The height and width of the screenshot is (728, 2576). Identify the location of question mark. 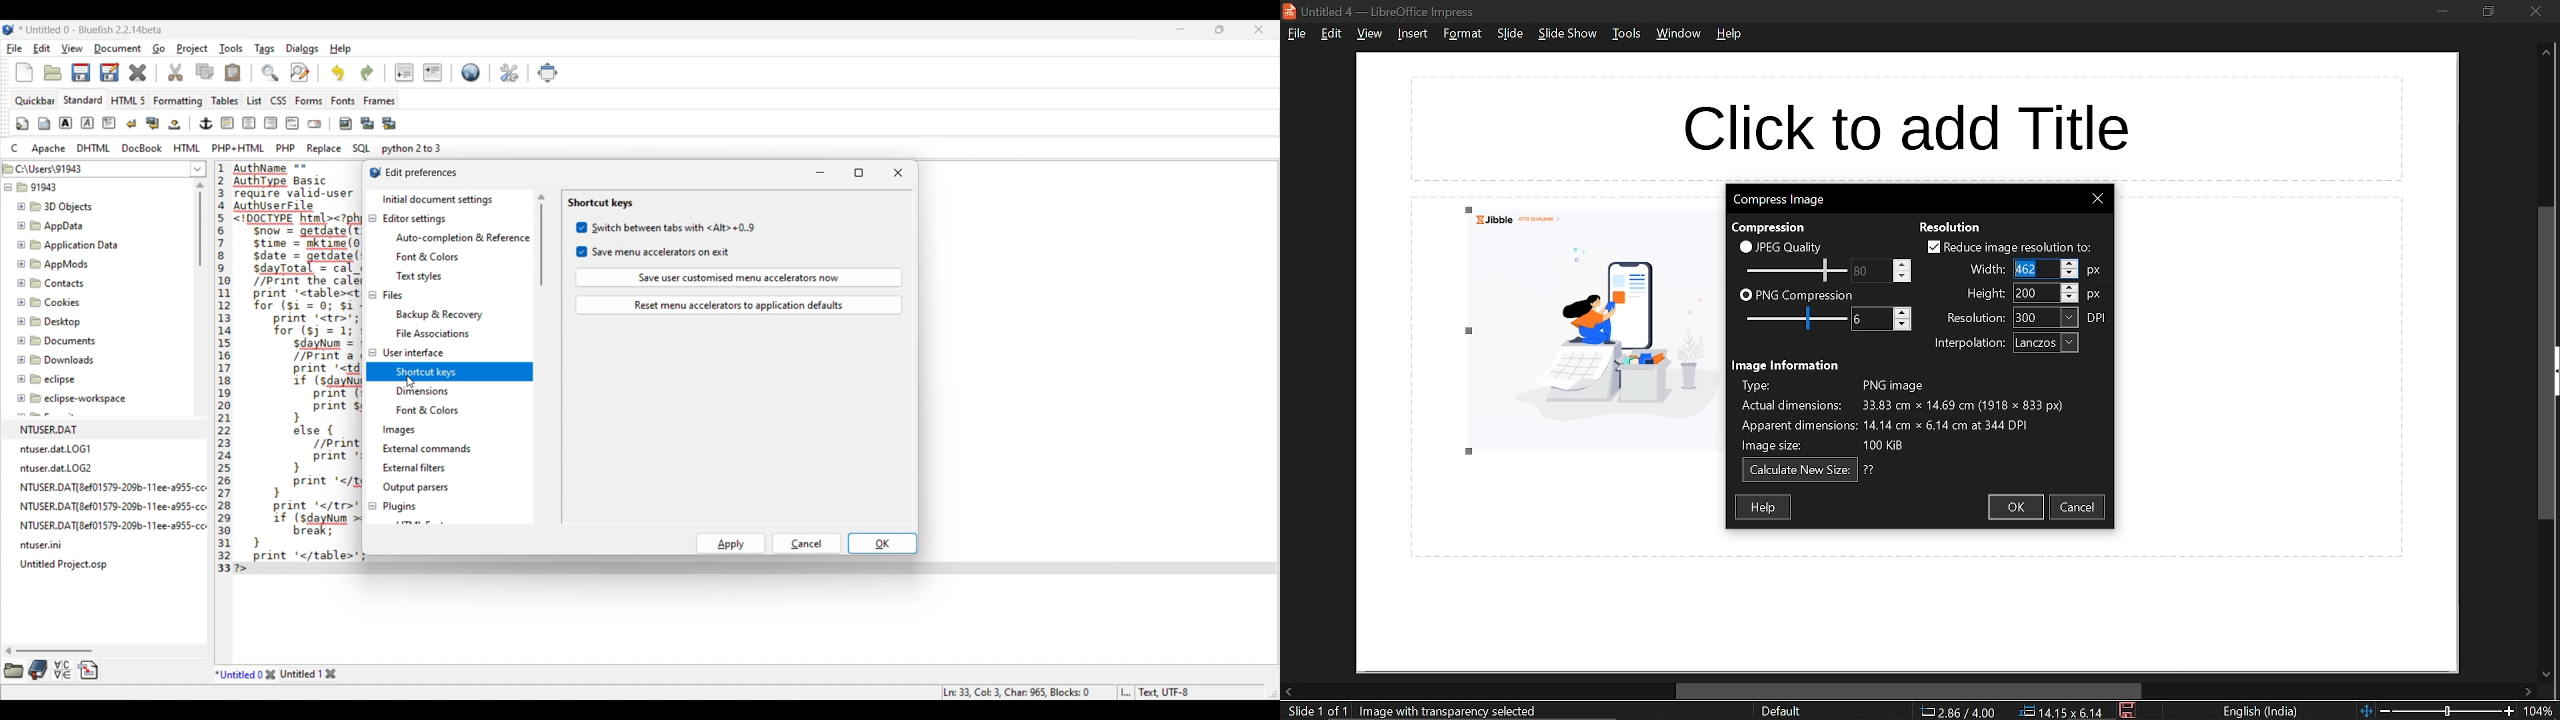
(1870, 470).